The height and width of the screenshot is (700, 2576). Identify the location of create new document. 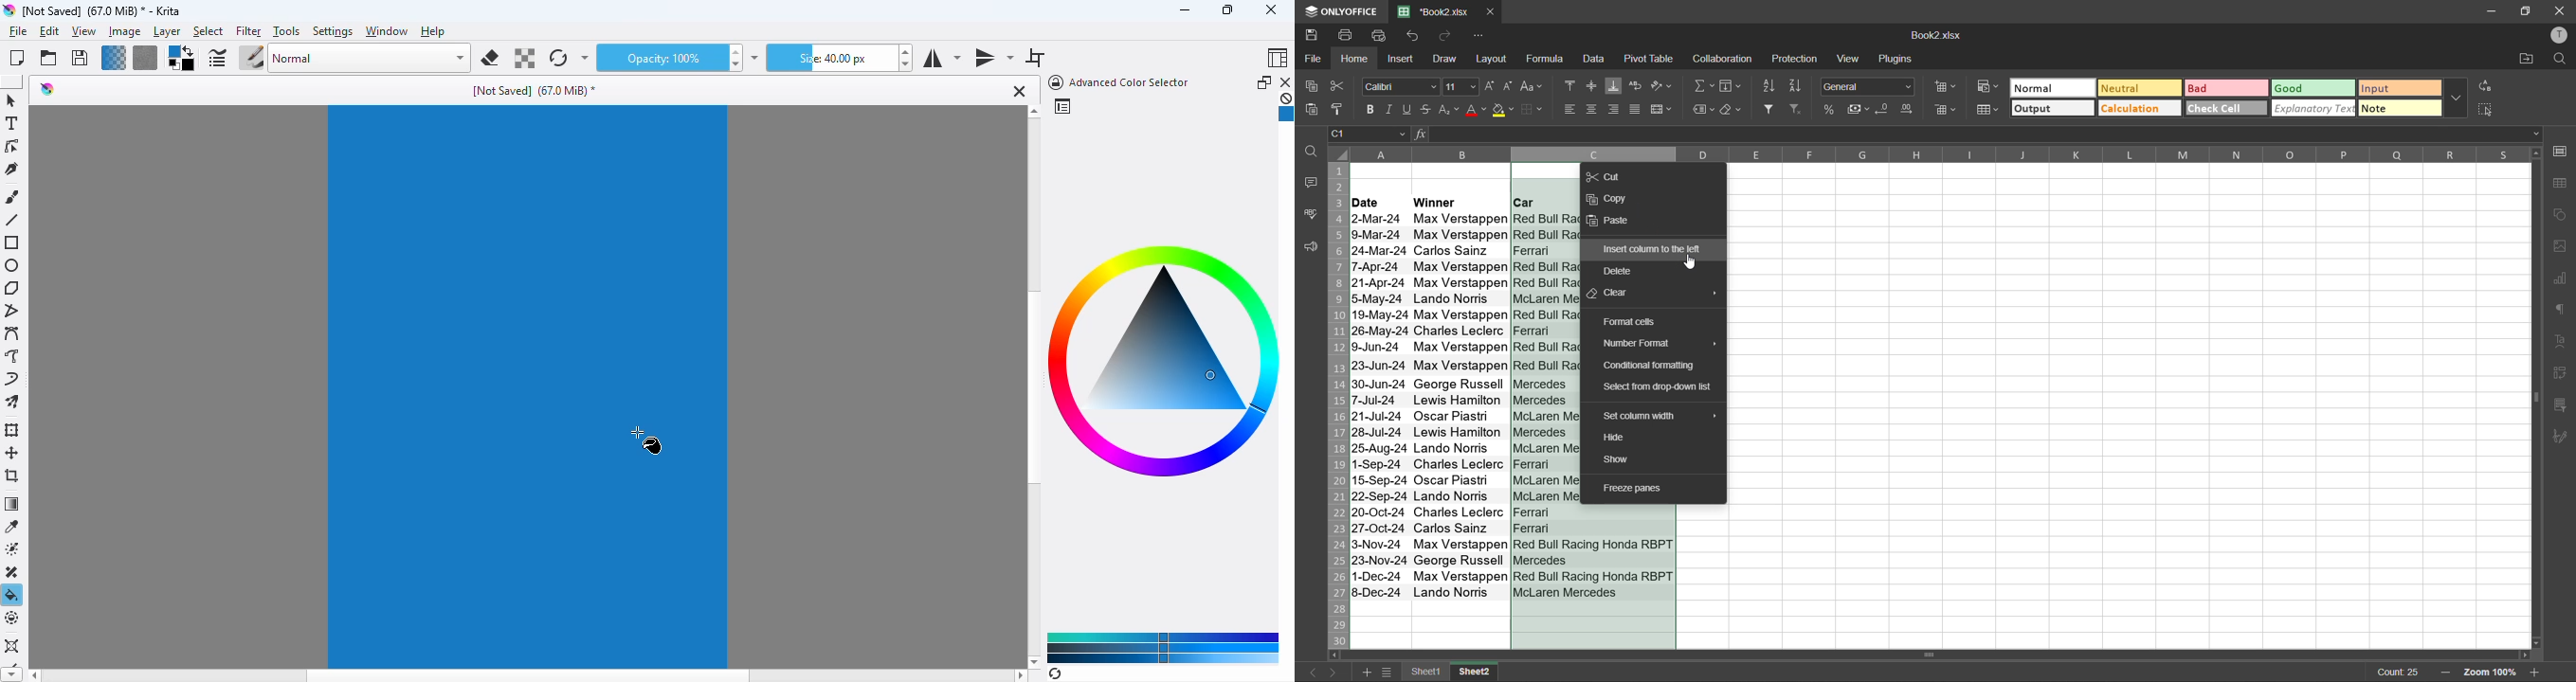
(17, 58).